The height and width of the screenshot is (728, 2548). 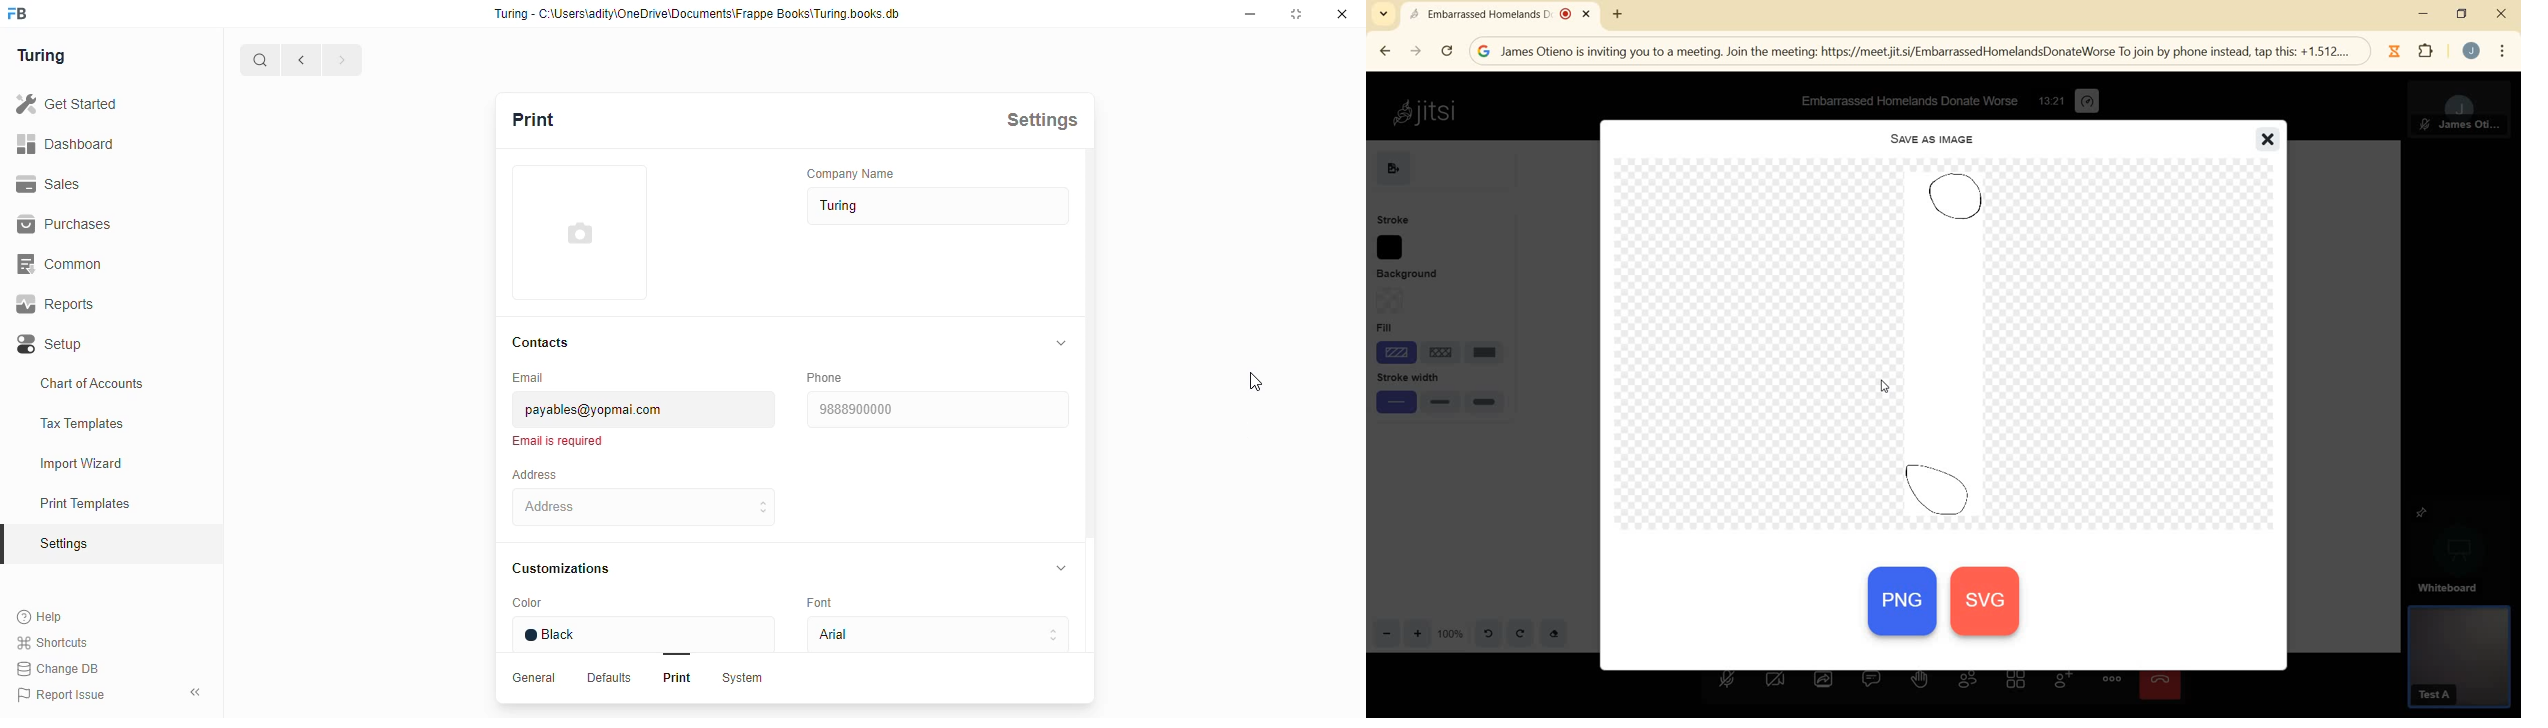 I want to click on Avial, so click(x=933, y=636).